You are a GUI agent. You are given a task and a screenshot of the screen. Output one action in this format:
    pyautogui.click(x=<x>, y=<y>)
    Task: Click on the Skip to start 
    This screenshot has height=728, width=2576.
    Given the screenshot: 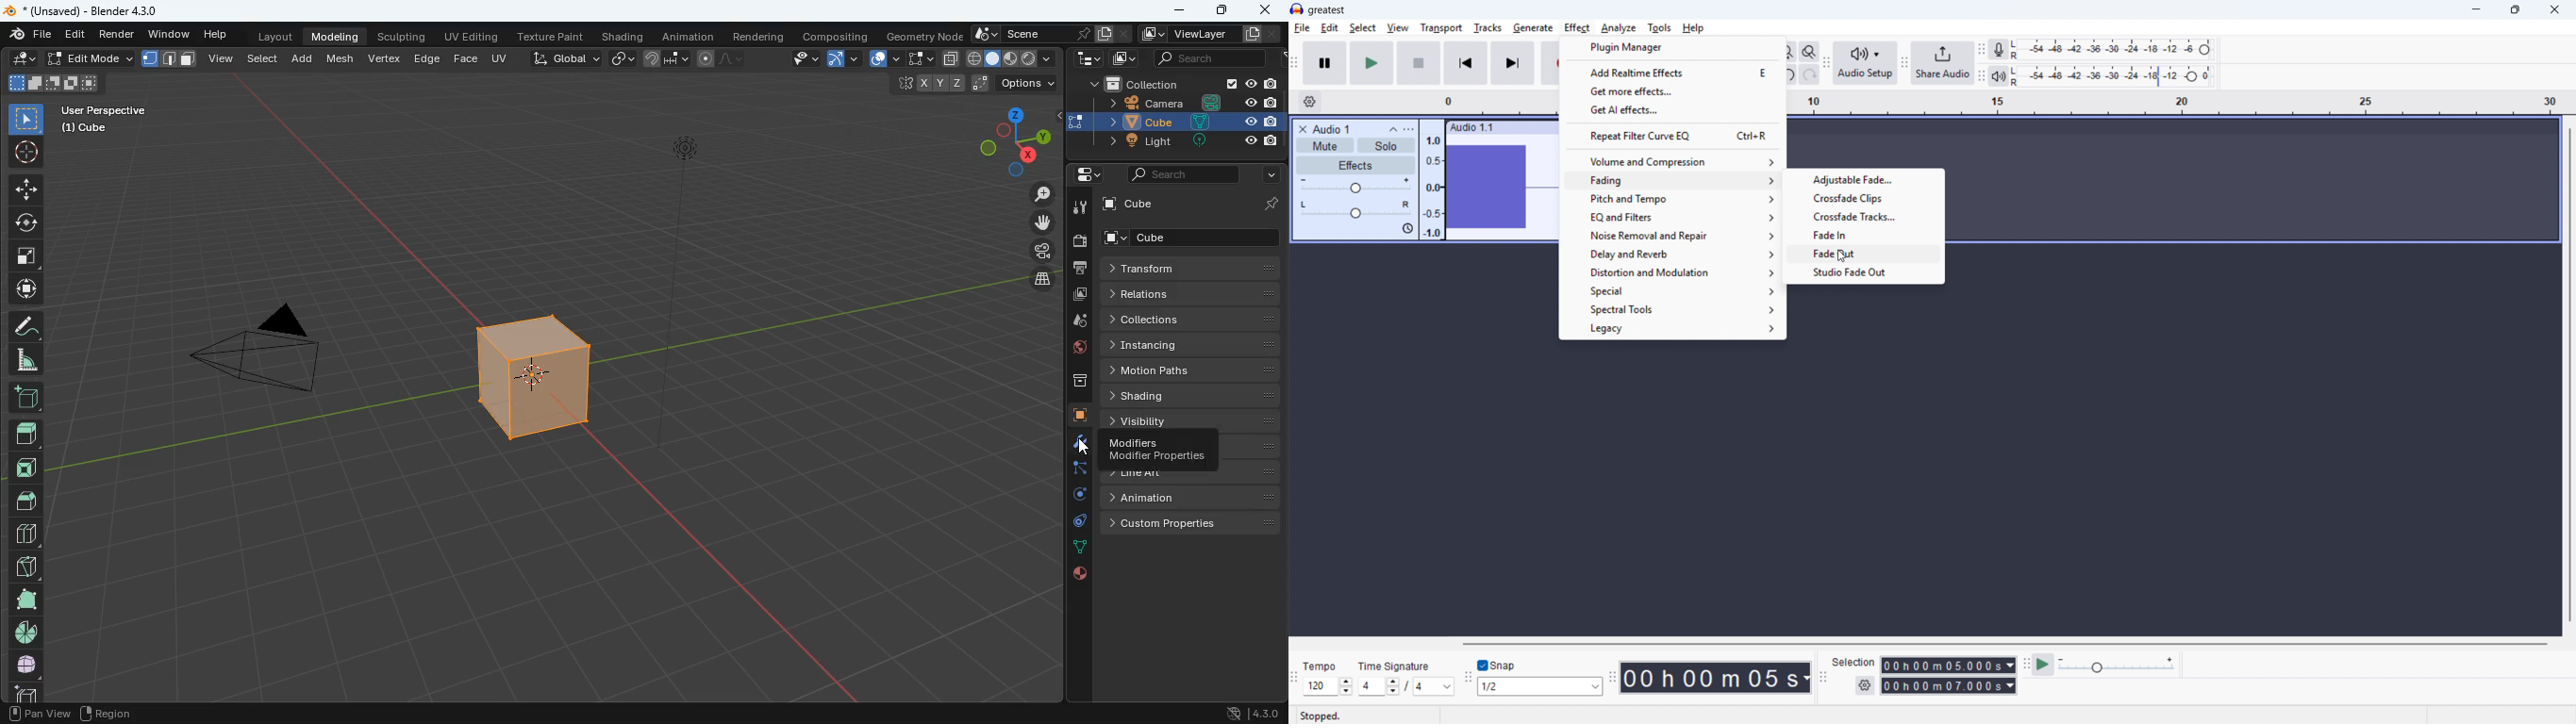 What is the action you would take?
    pyautogui.click(x=1466, y=63)
    